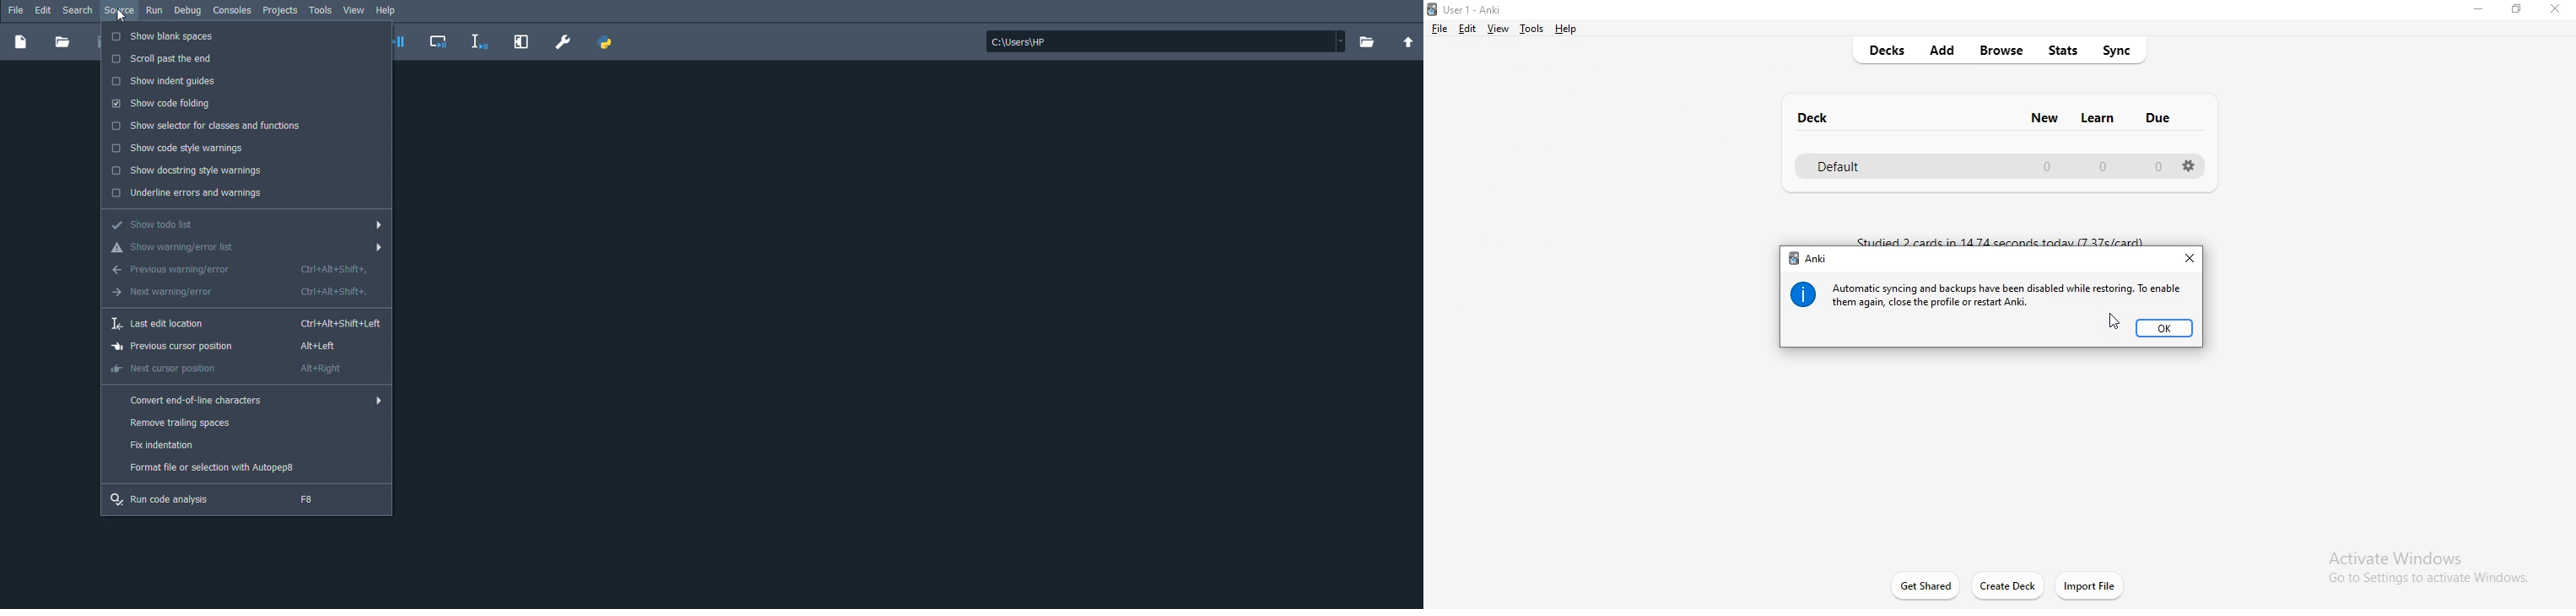 The height and width of the screenshot is (616, 2576). Describe the element at coordinates (171, 81) in the screenshot. I see `Show indent guides` at that location.